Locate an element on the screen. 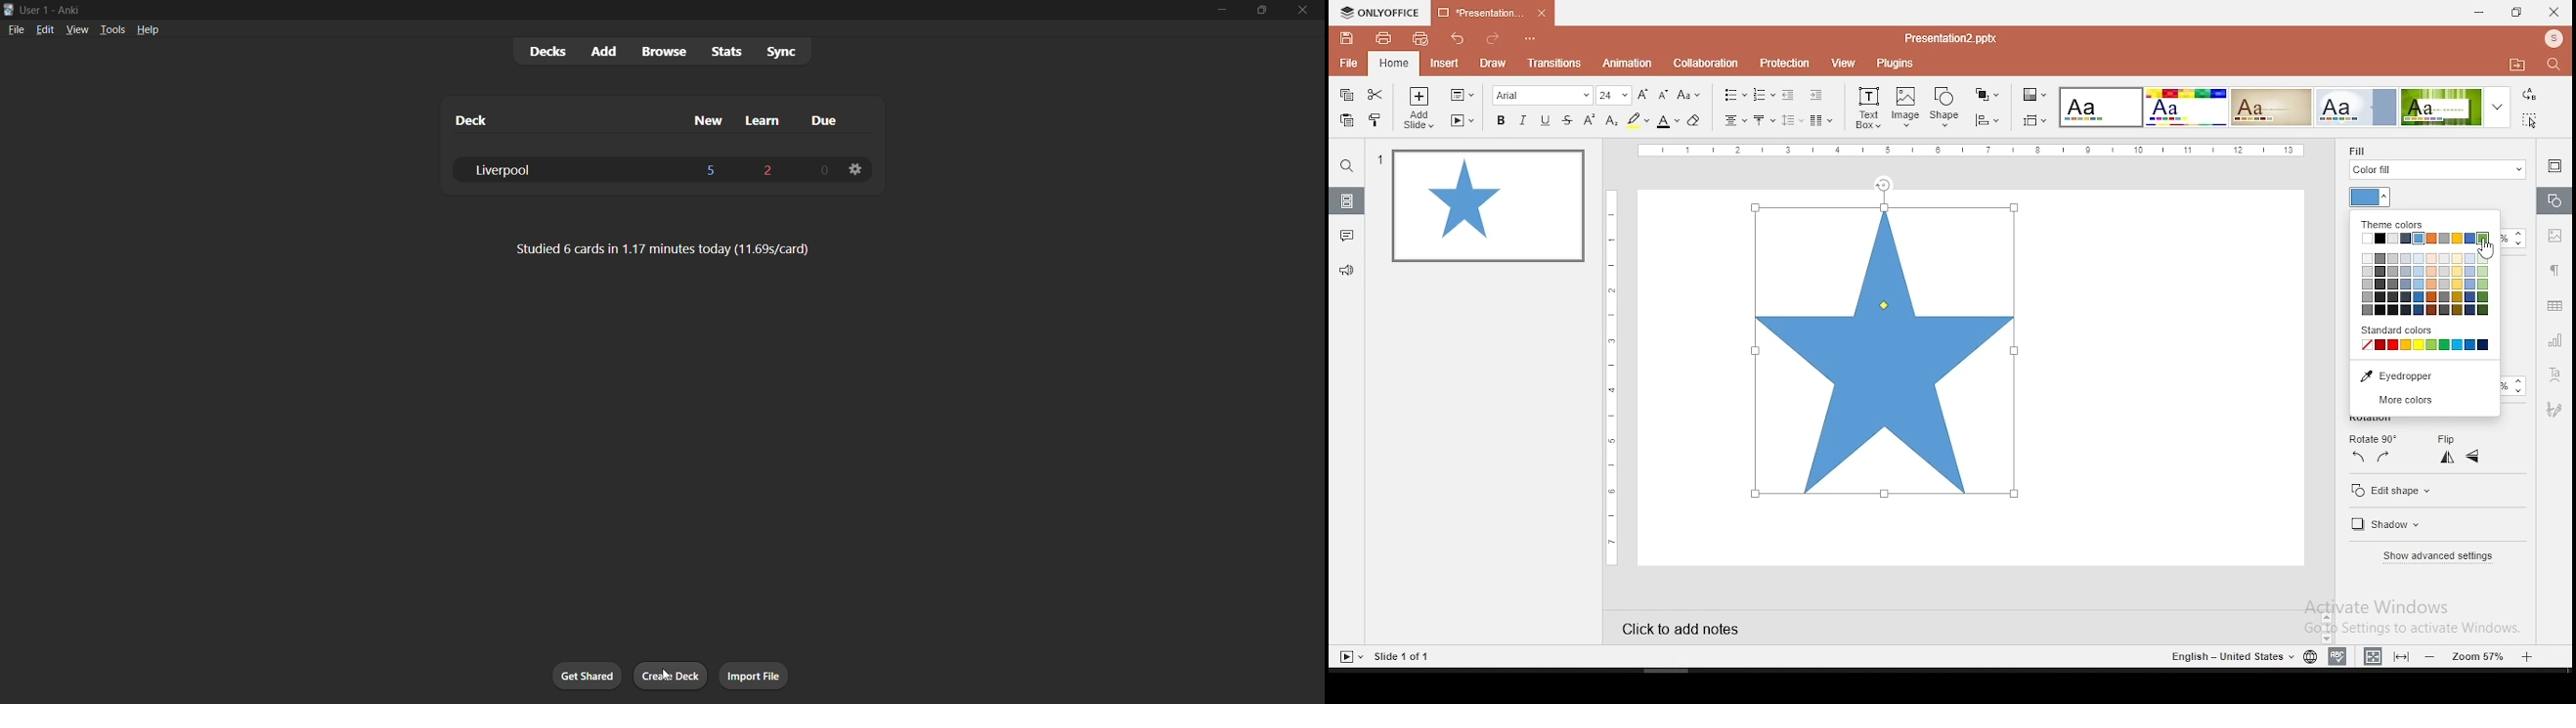  strikethrough is located at coordinates (1567, 120).